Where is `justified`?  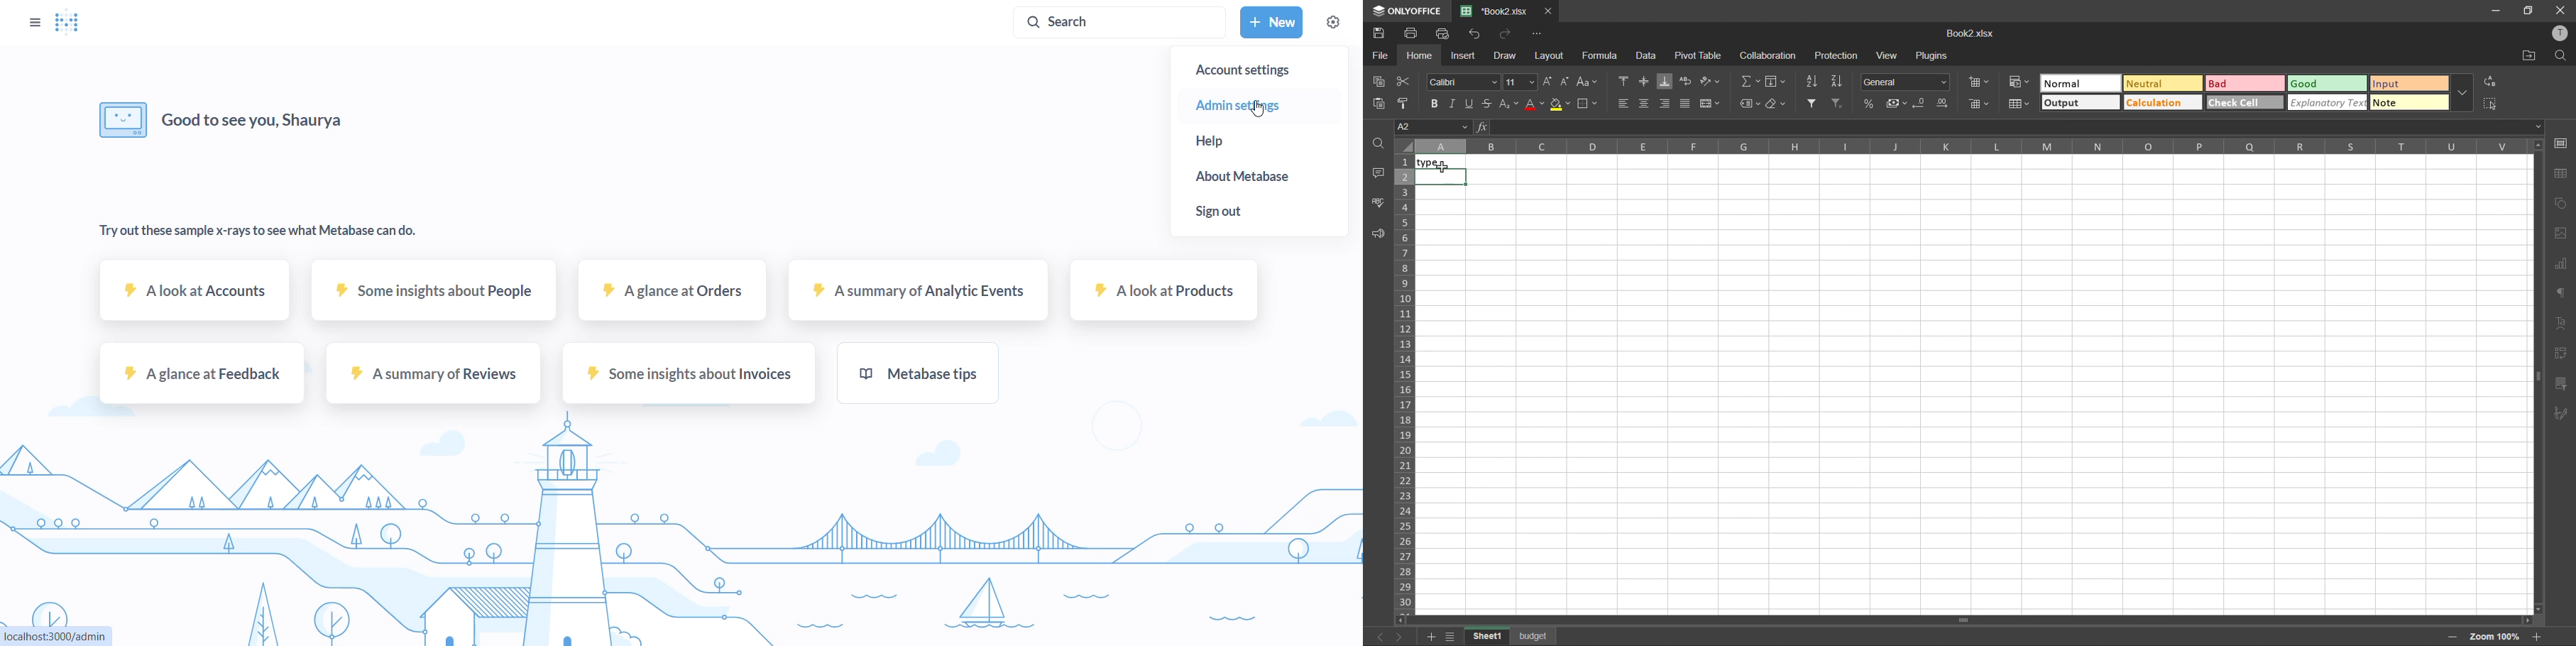
justified is located at coordinates (1686, 103).